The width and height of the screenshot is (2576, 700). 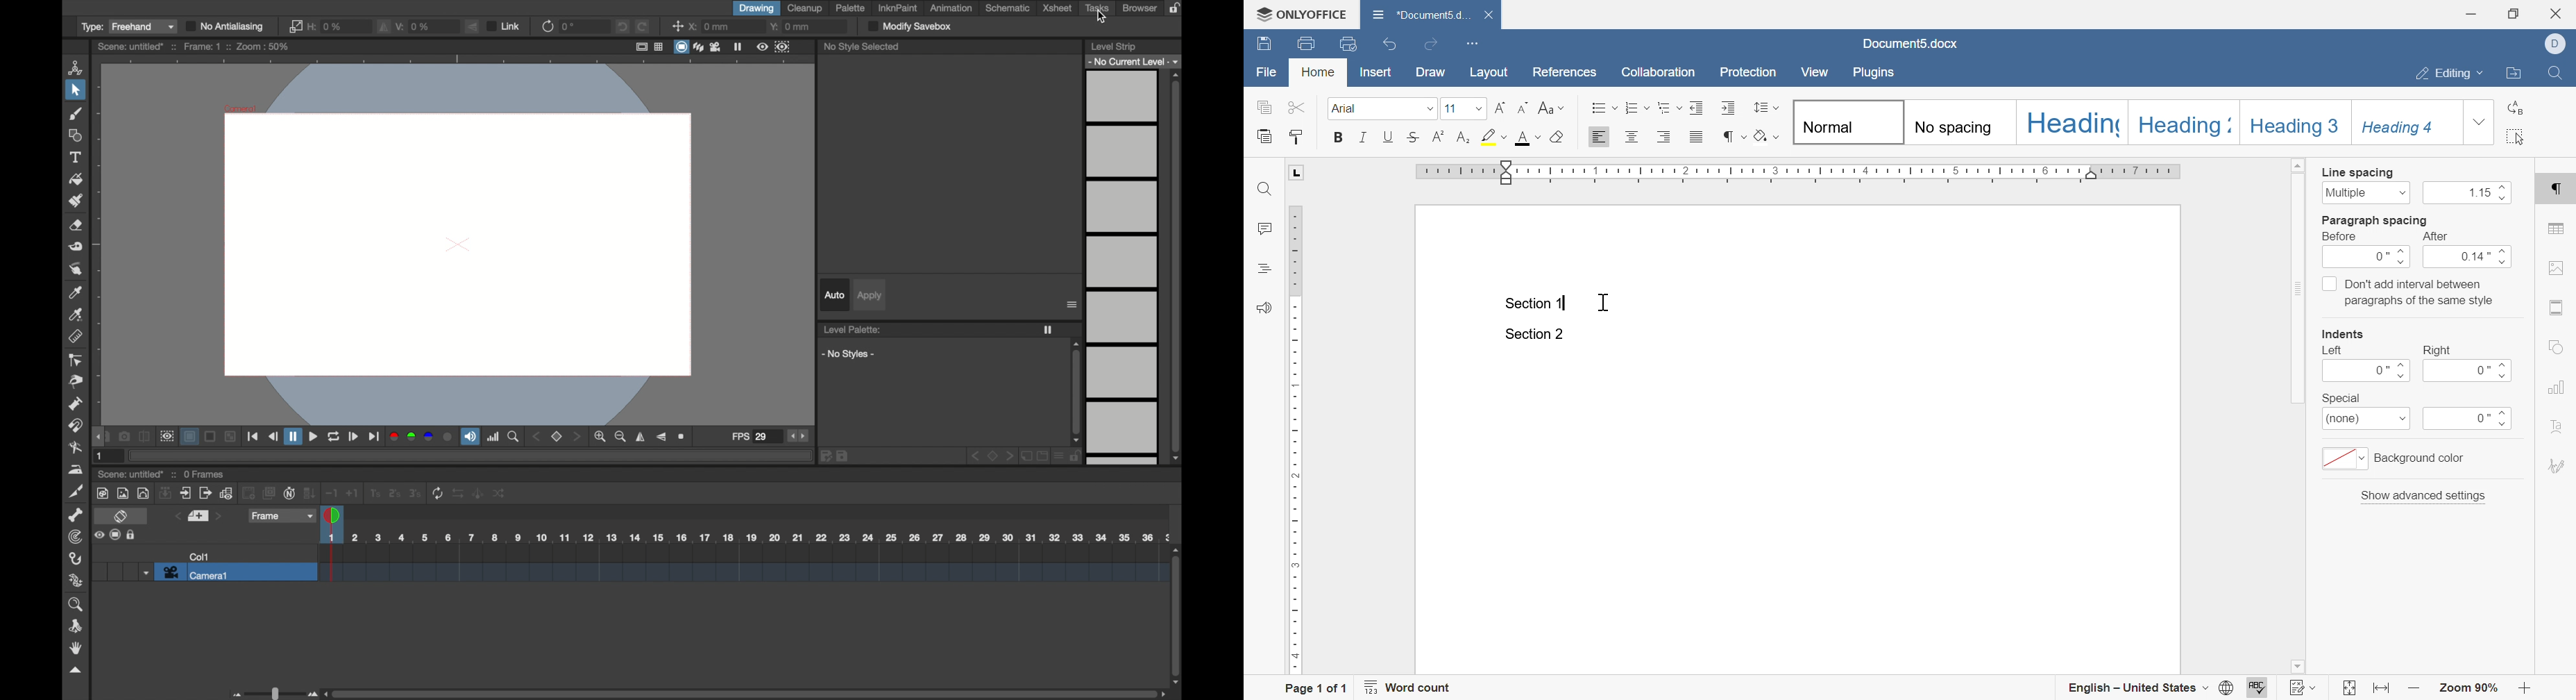 What do you see at coordinates (1477, 108) in the screenshot?
I see `drop down` at bounding box center [1477, 108].